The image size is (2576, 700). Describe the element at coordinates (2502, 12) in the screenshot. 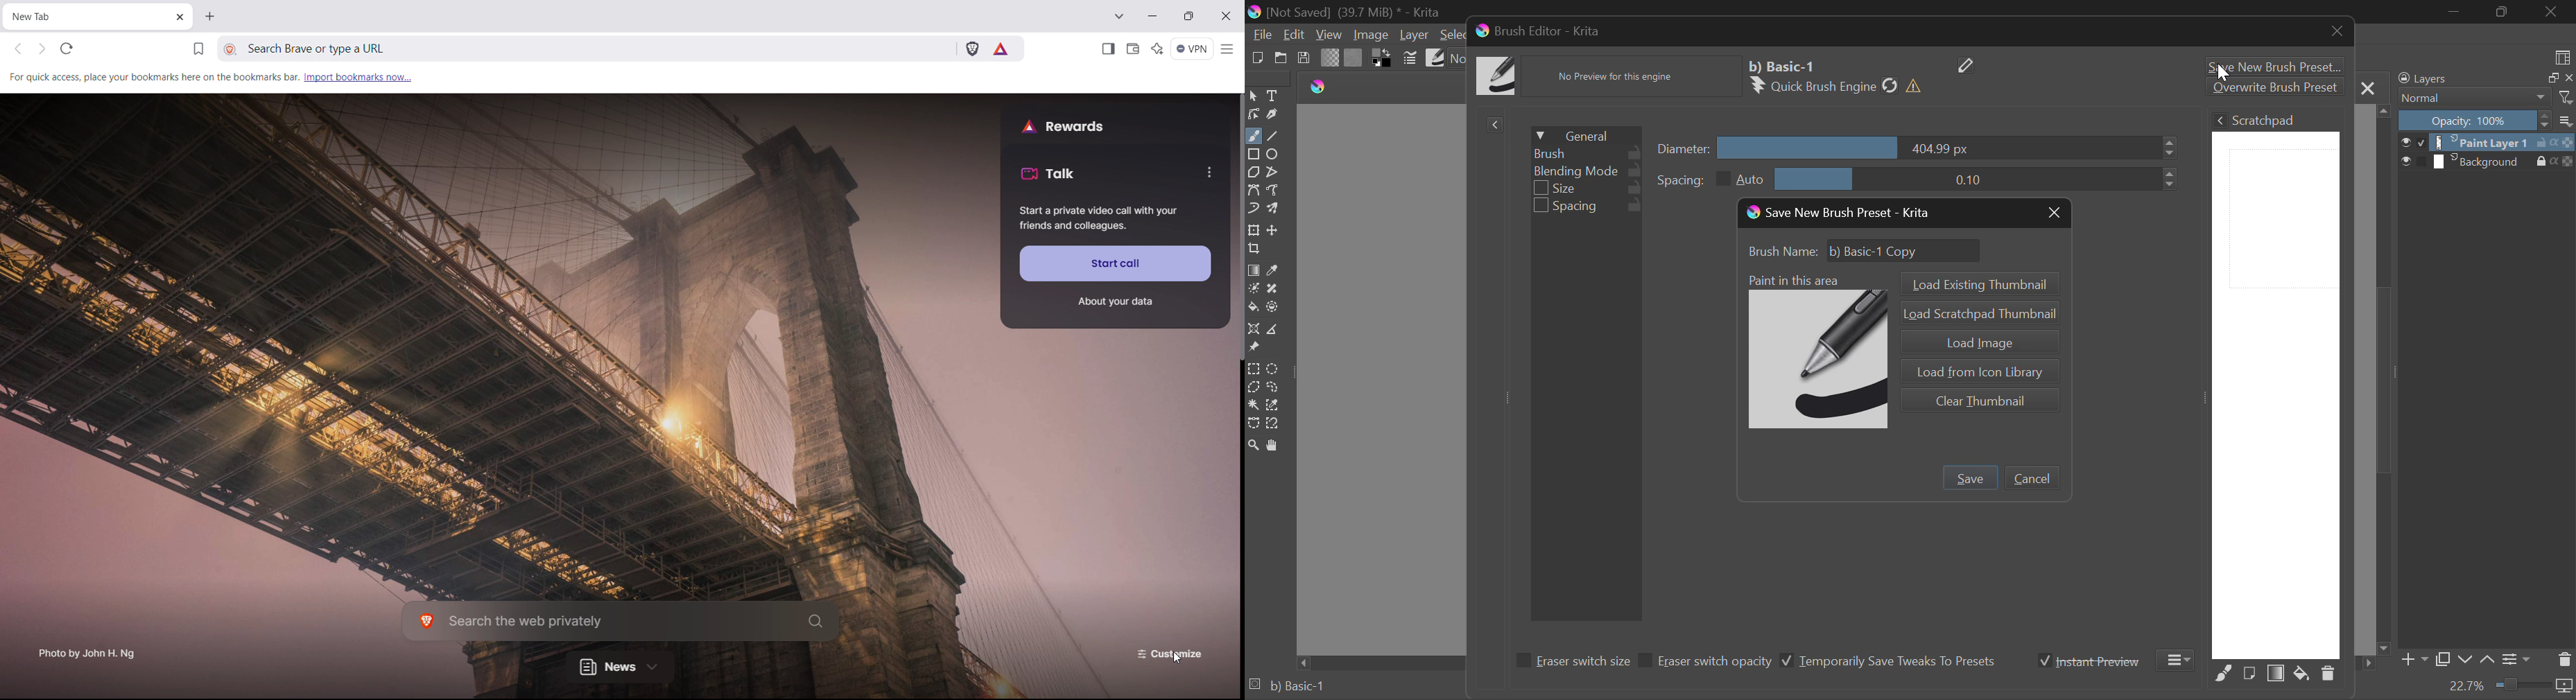

I see `Minimize` at that location.